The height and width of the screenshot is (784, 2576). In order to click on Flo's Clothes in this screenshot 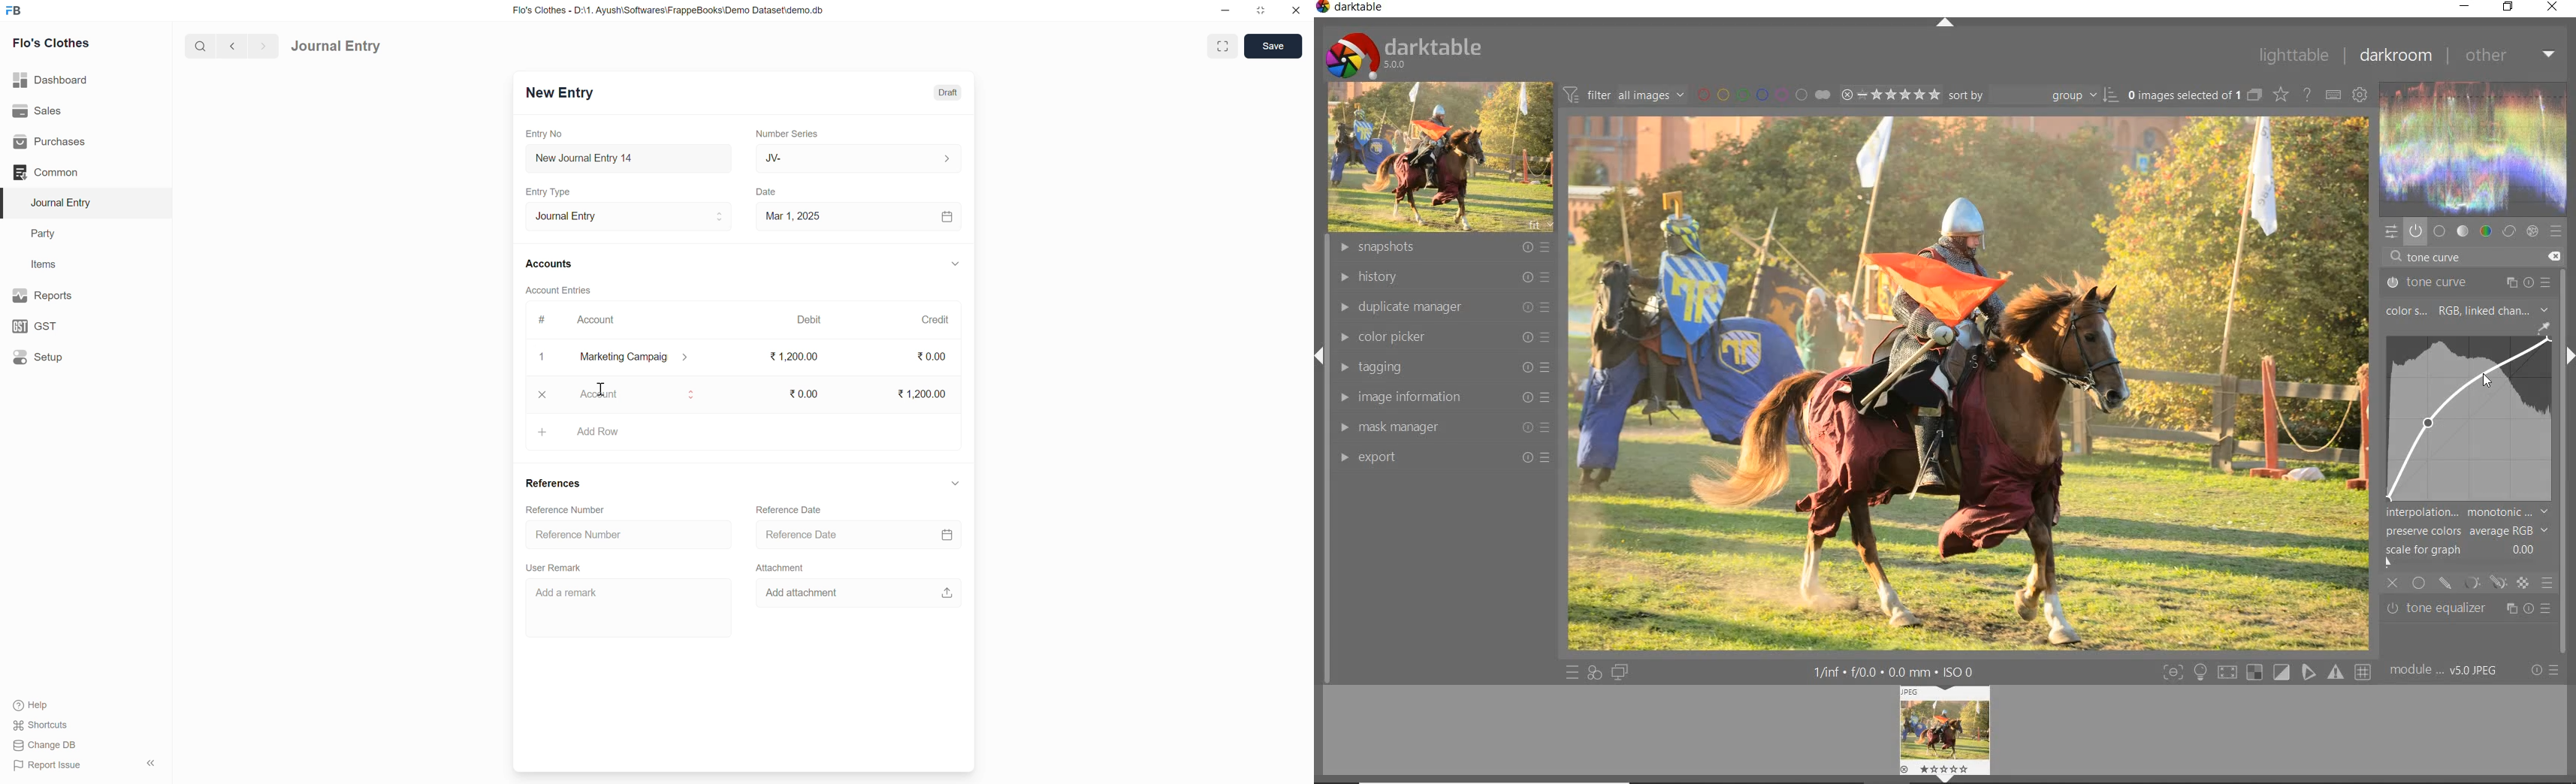, I will do `click(53, 43)`.